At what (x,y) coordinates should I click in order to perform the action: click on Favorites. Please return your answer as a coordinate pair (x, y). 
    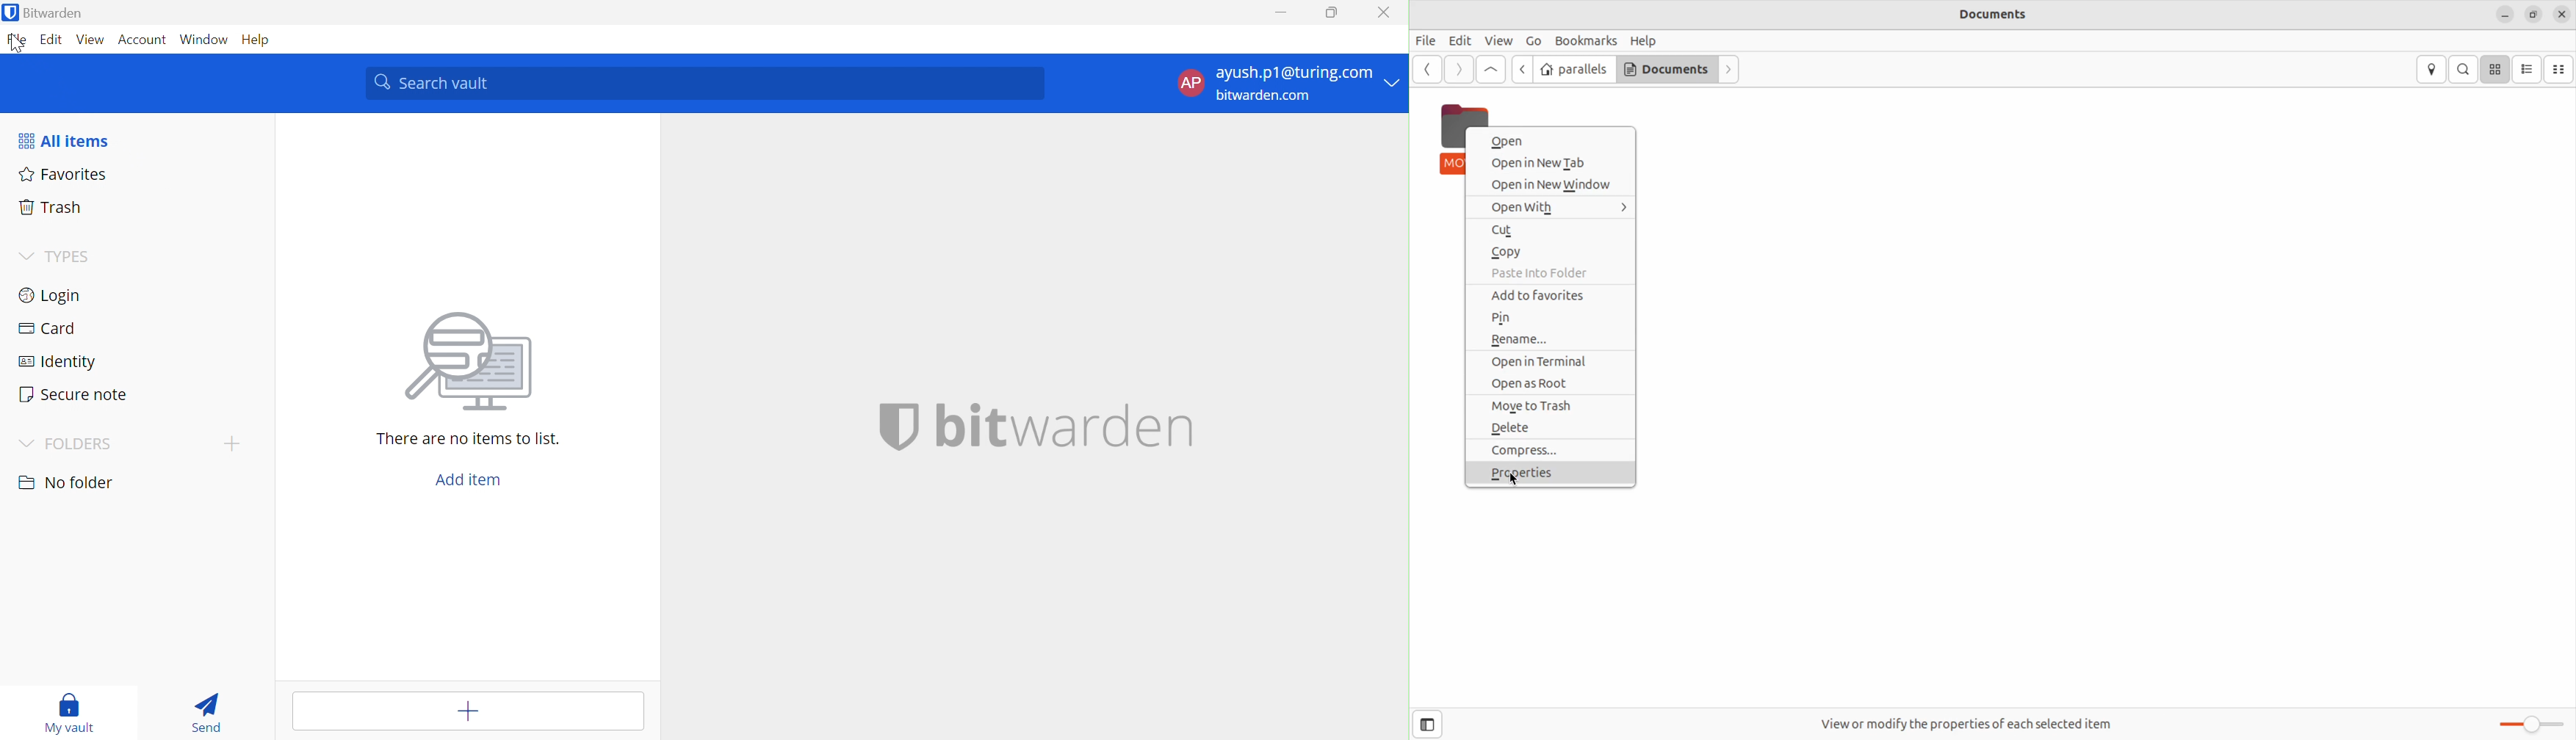
    Looking at the image, I should click on (67, 175).